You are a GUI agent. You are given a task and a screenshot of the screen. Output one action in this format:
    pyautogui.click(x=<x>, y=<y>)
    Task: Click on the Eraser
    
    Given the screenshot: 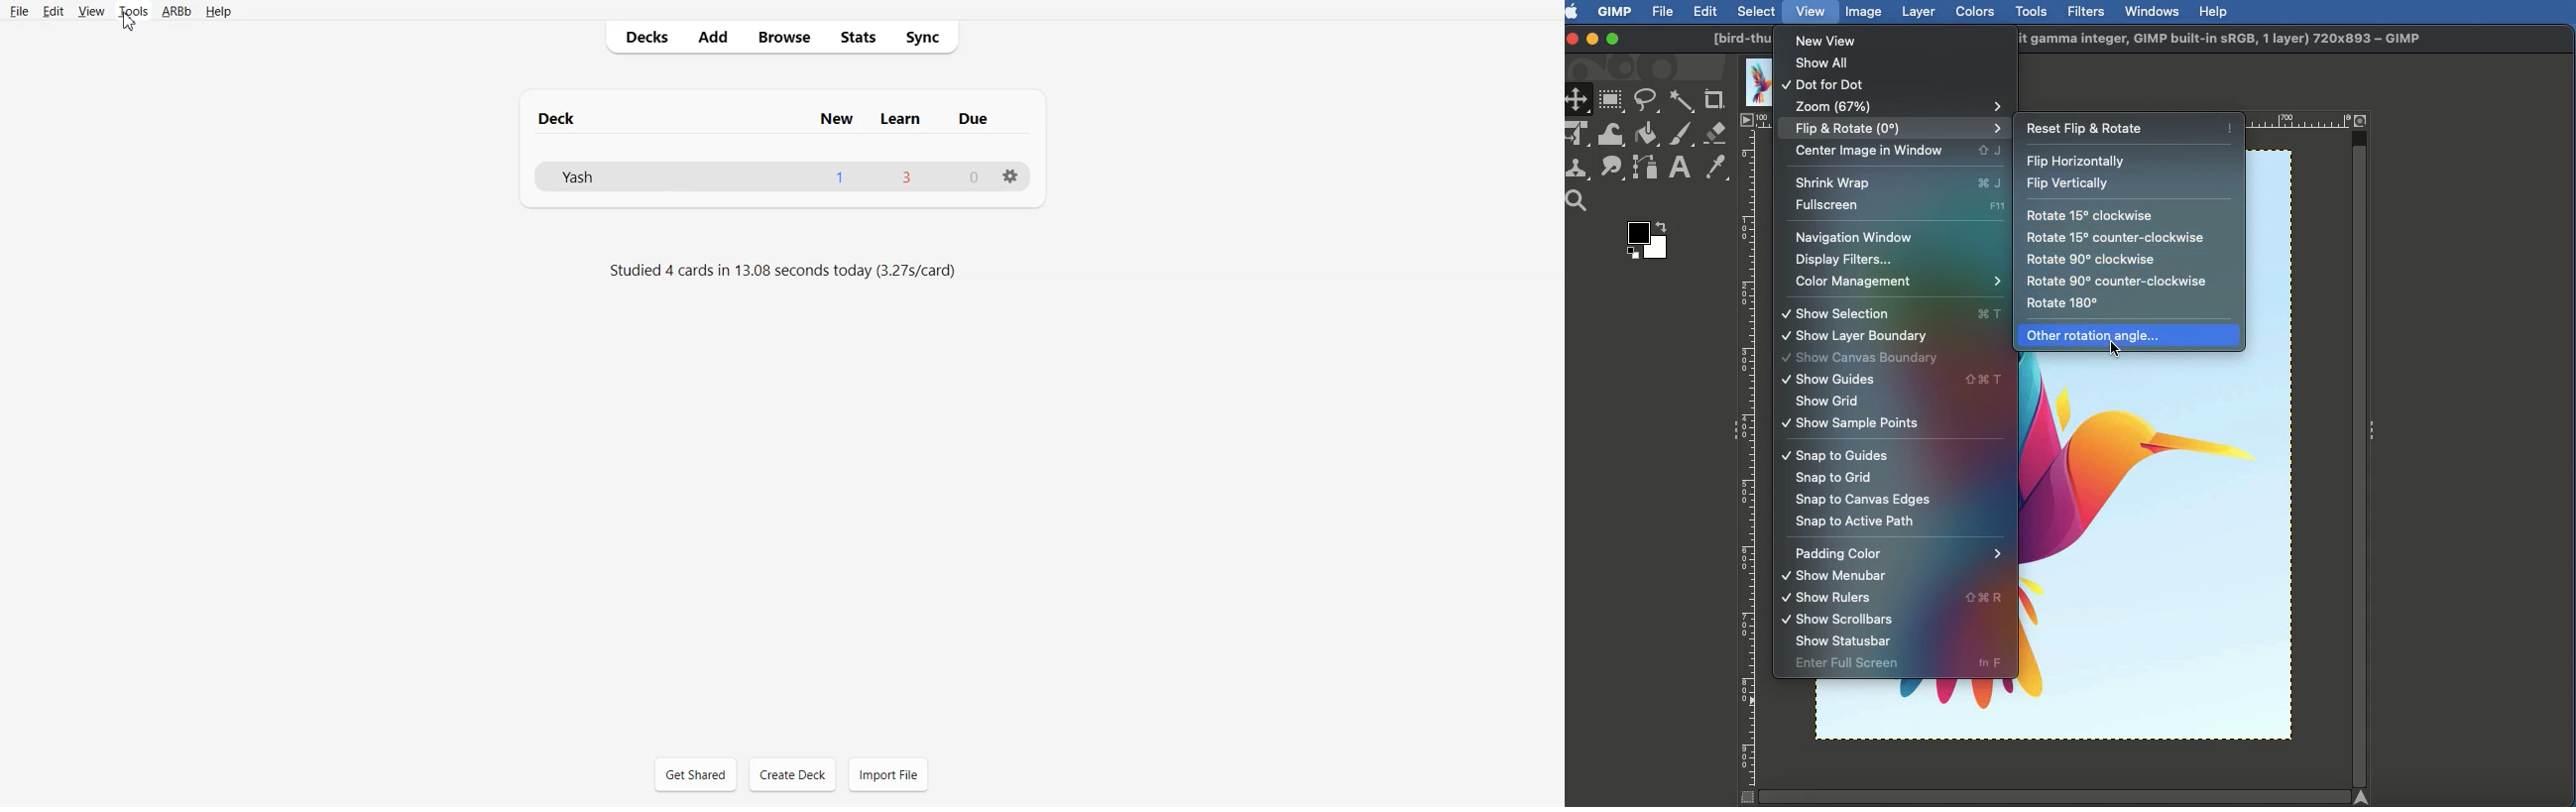 What is the action you would take?
    pyautogui.click(x=1716, y=134)
    